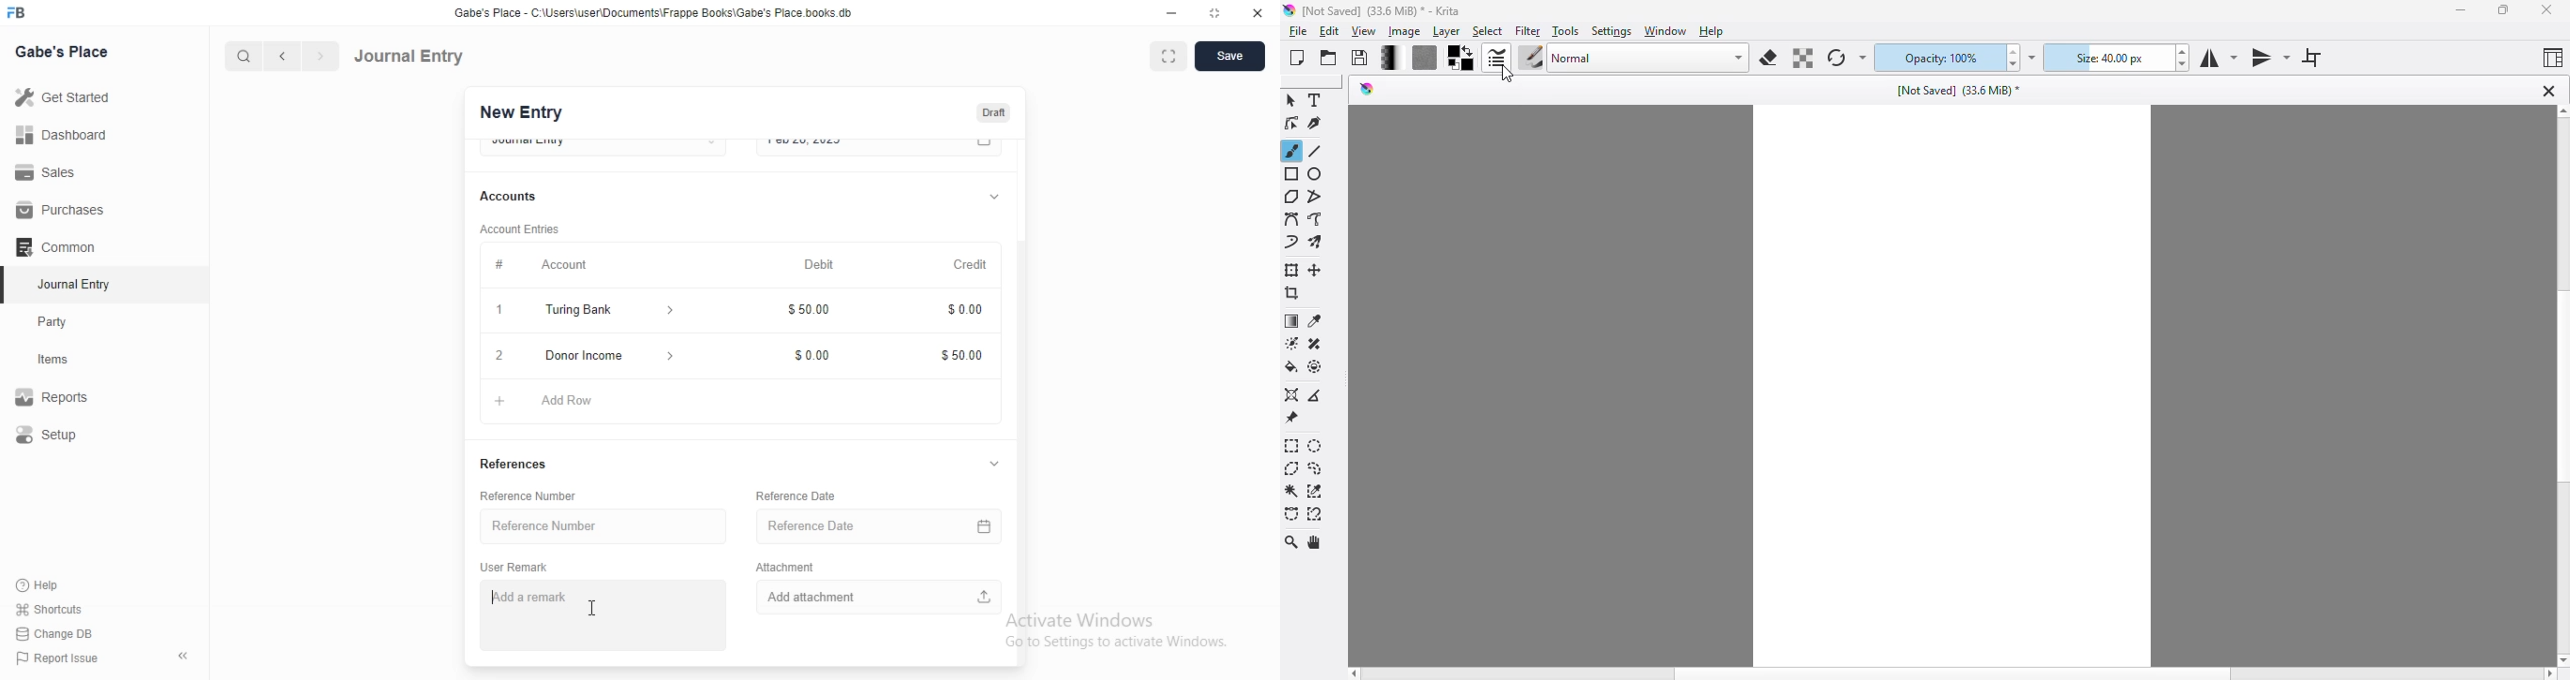 This screenshot has width=2576, height=700. What do you see at coordinates (557, 398) in the screenshot?
I see `Add Row` at bounding box center [557, 398].